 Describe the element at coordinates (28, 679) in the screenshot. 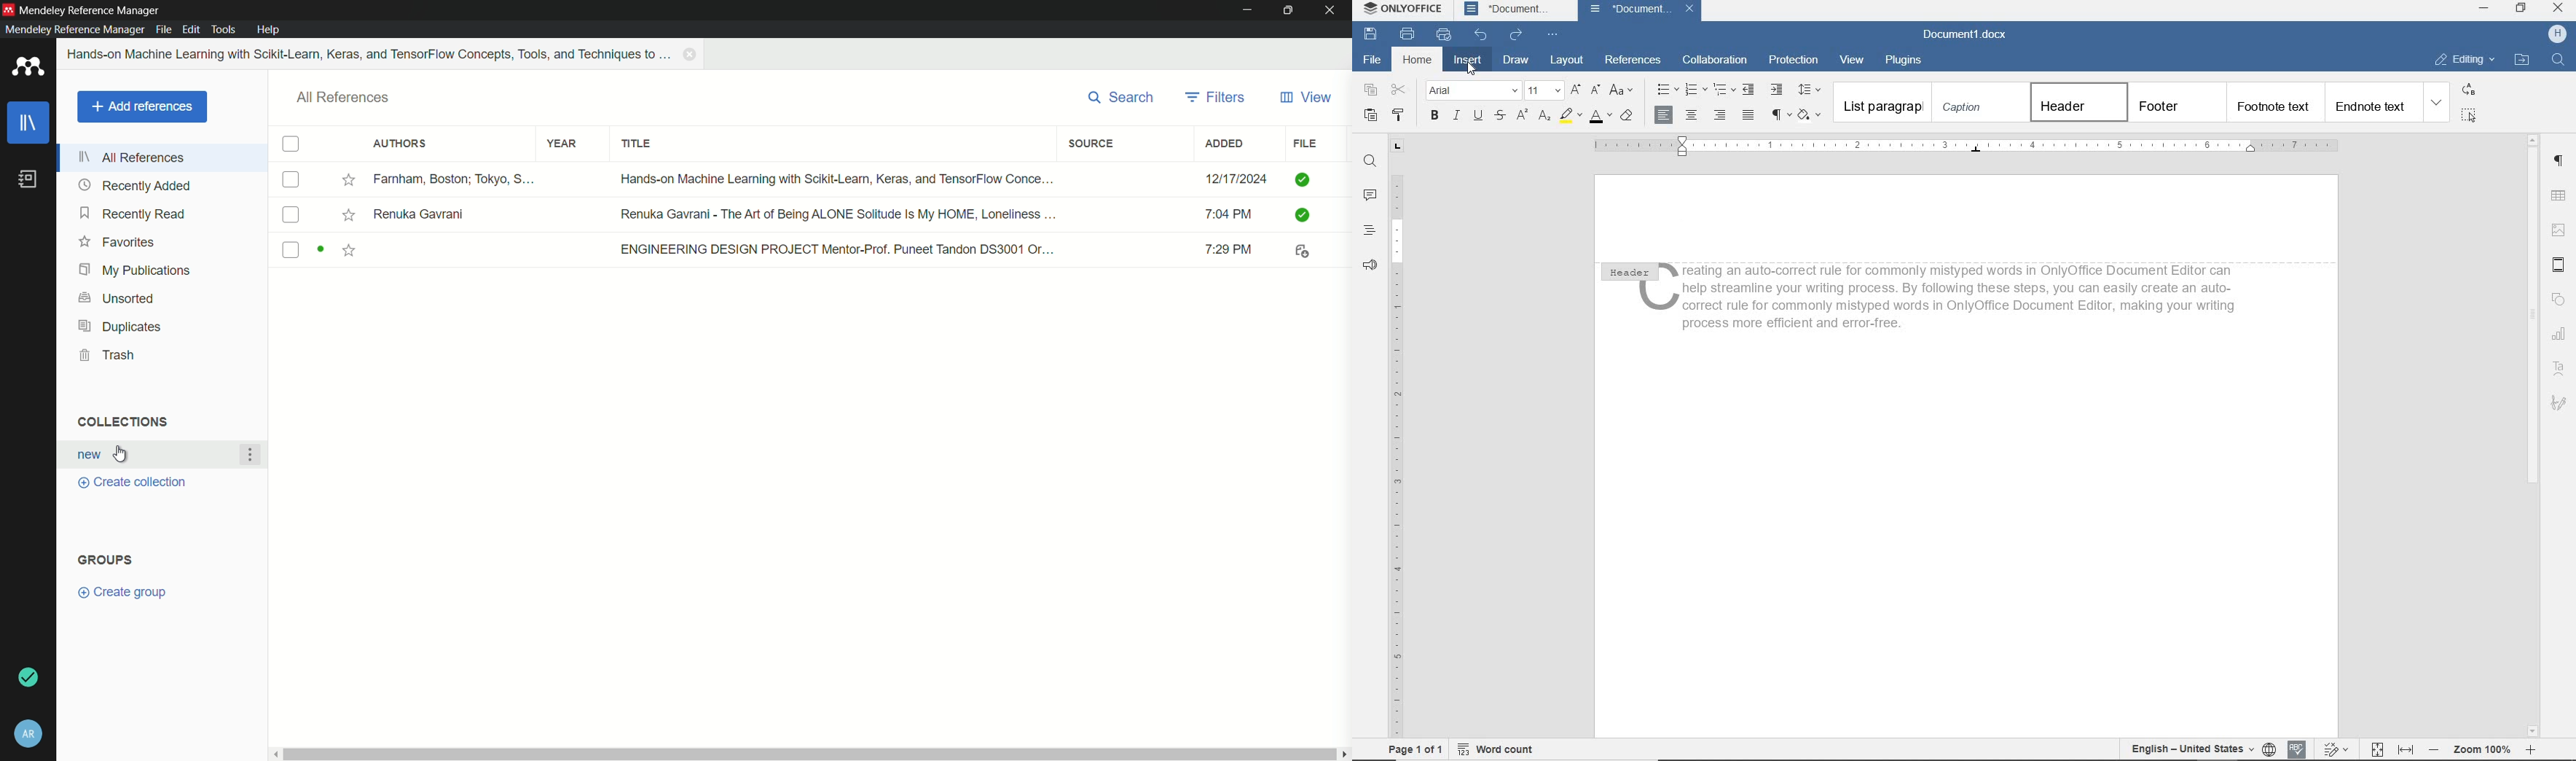

I see `sync` at that location.